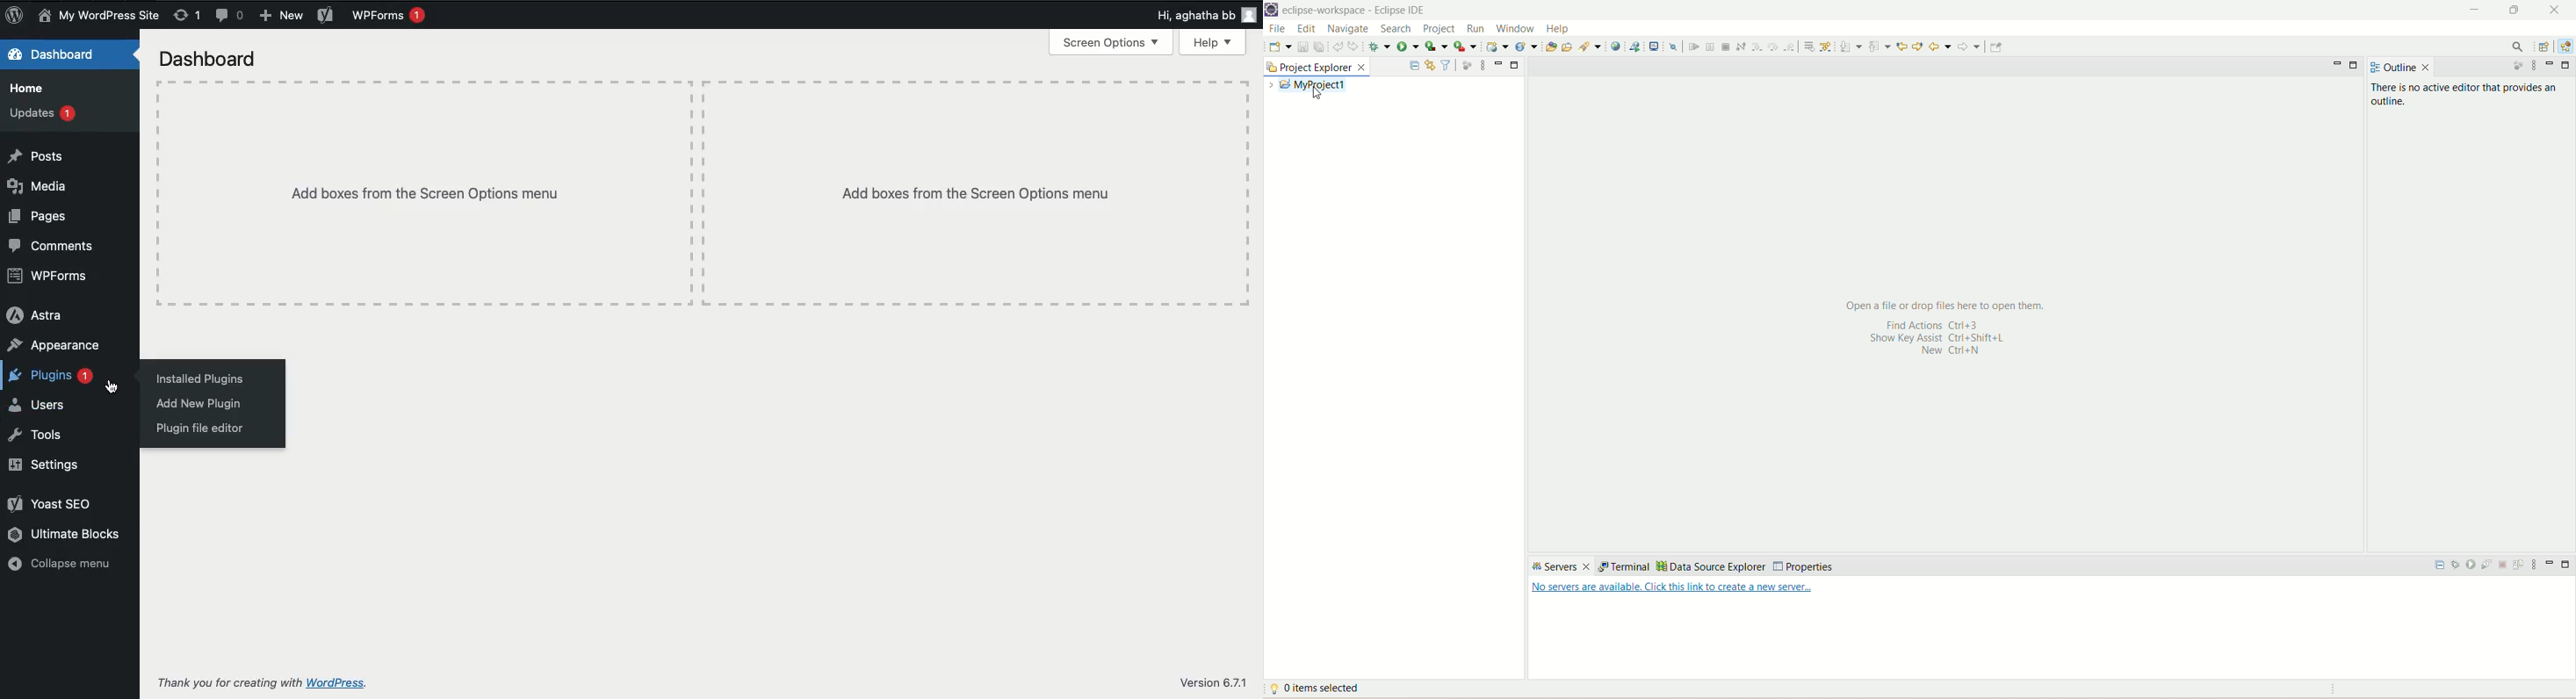 This screenshot has width=2576, height=700. I want to click on Installed plugins, so click(198, 378).